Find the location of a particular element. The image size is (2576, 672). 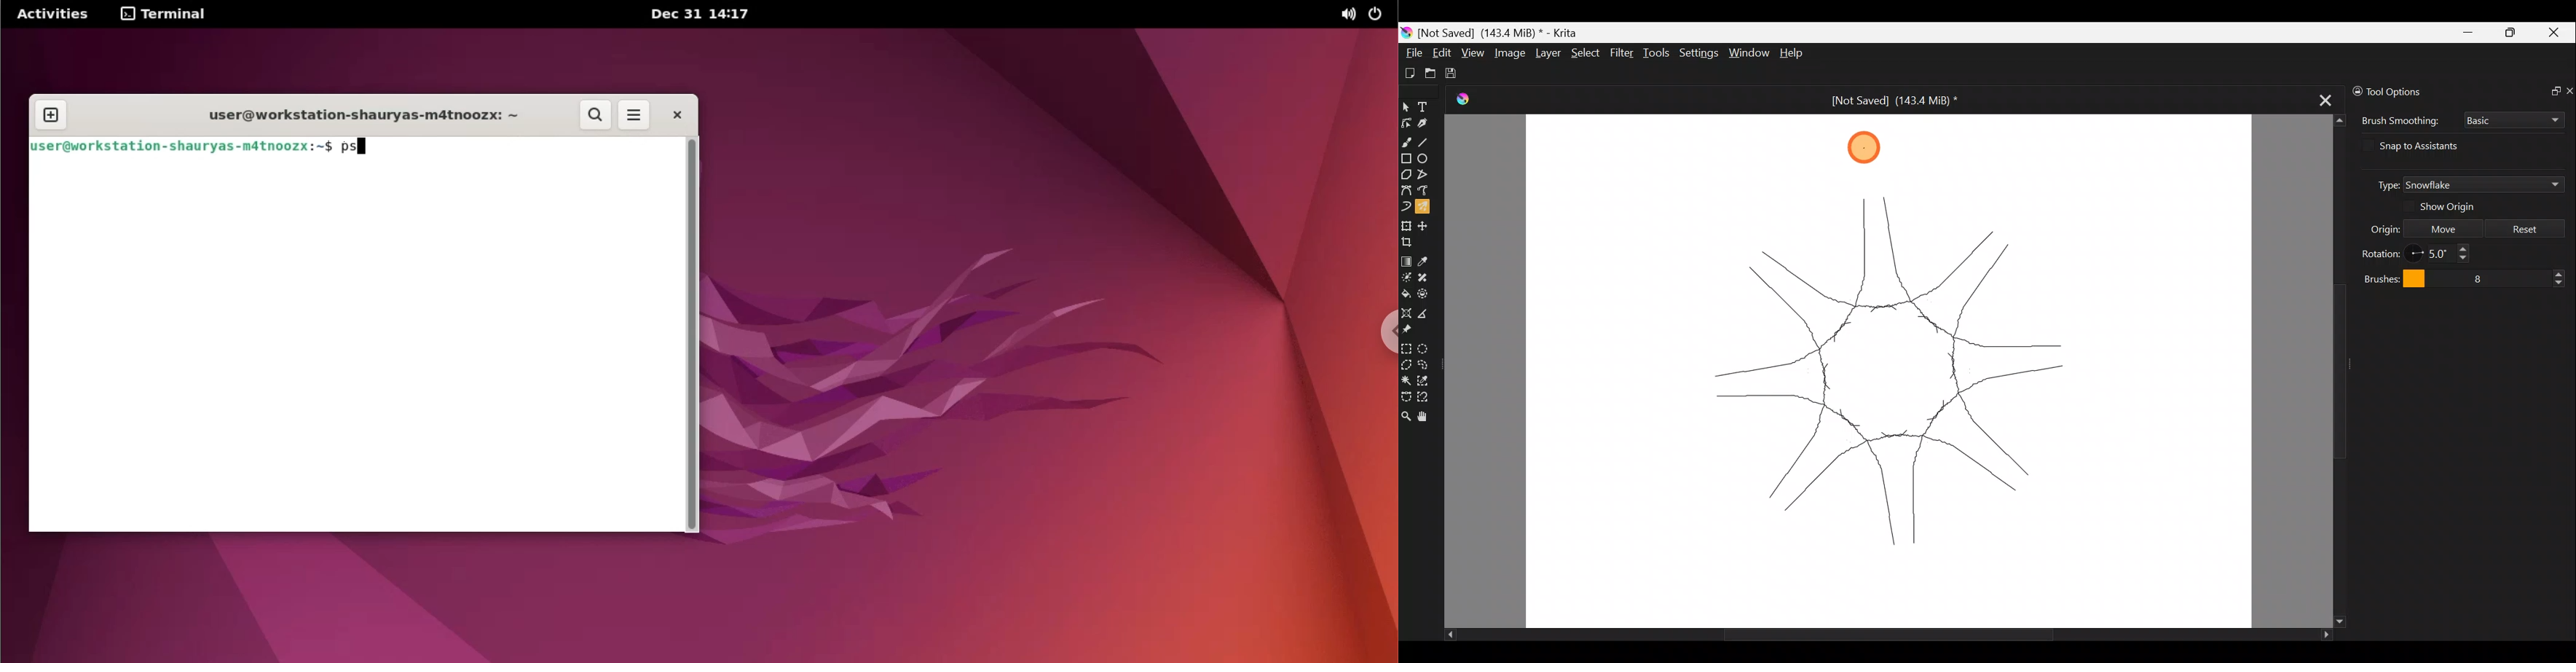

close is located at coordinates (674, 117).